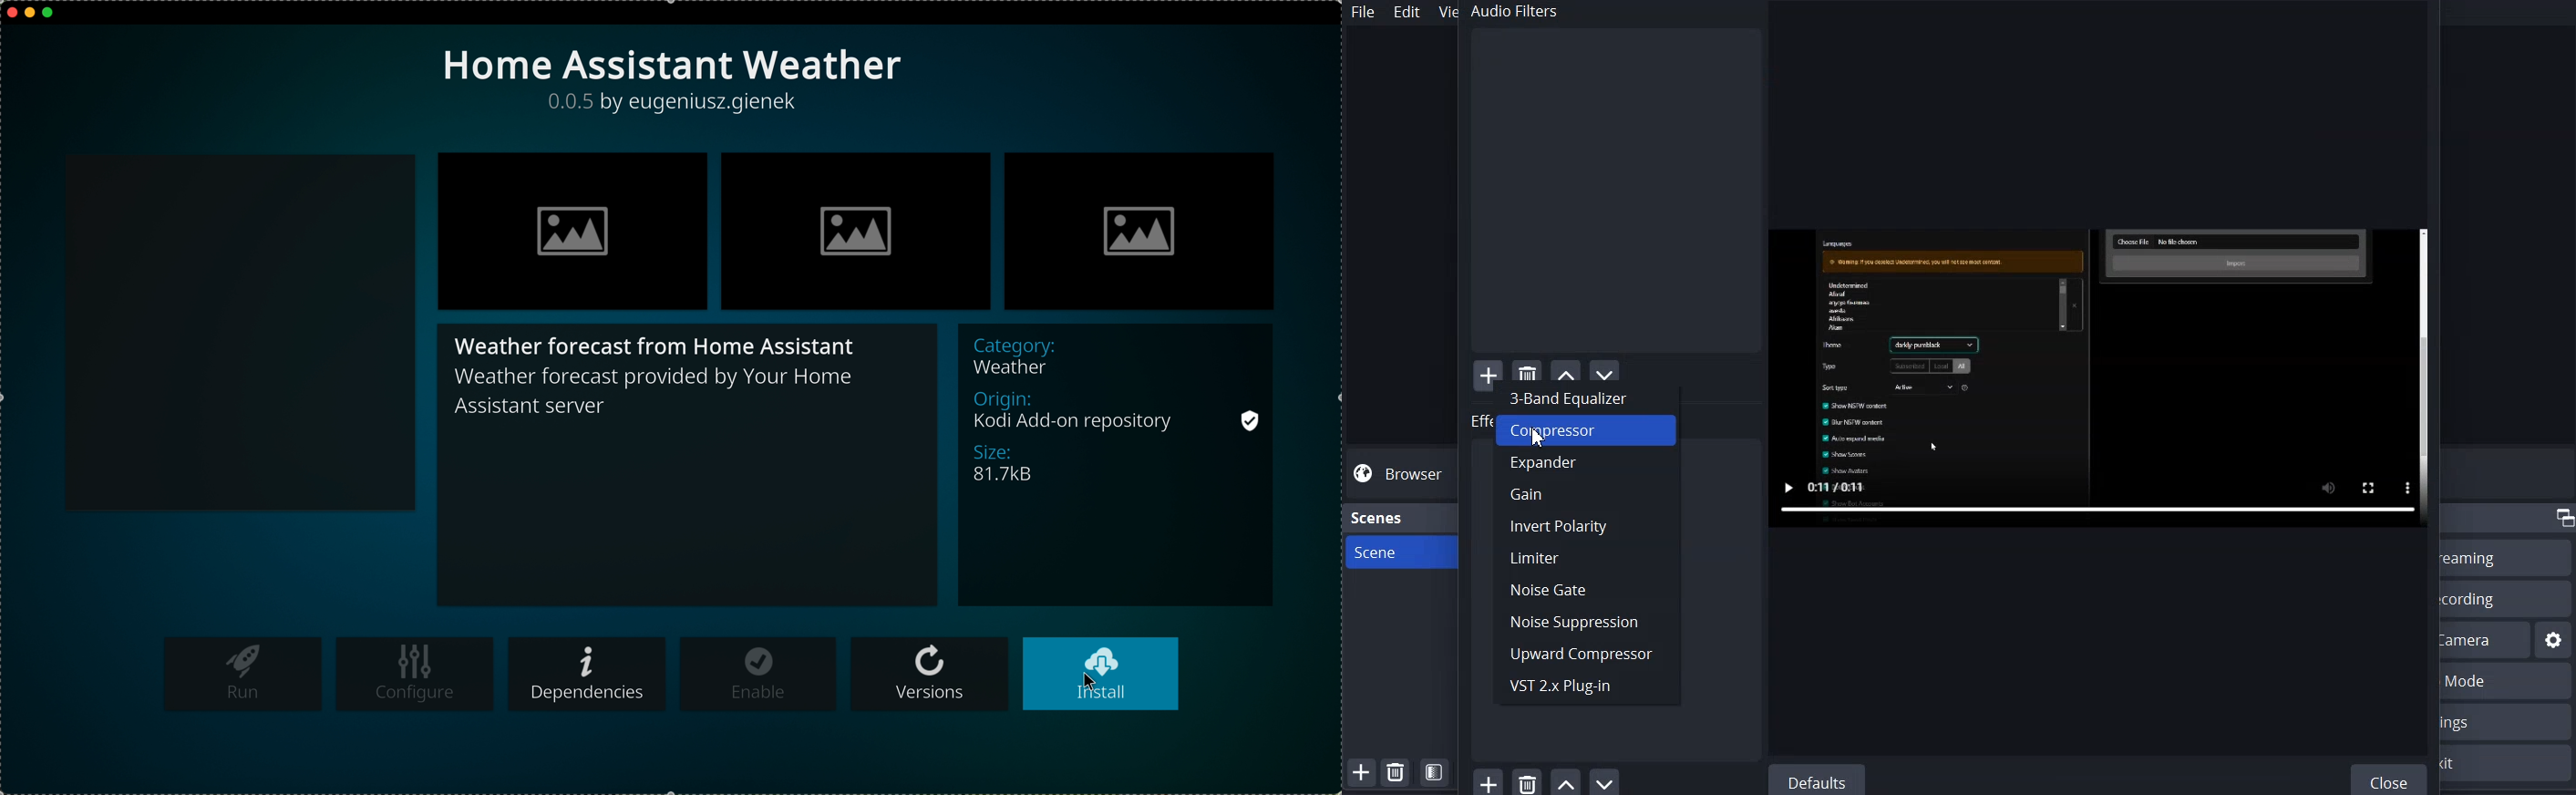  Describe the element at coordinates (1566, 369) in the screenshot. I see `Move Filter Up` at that location.